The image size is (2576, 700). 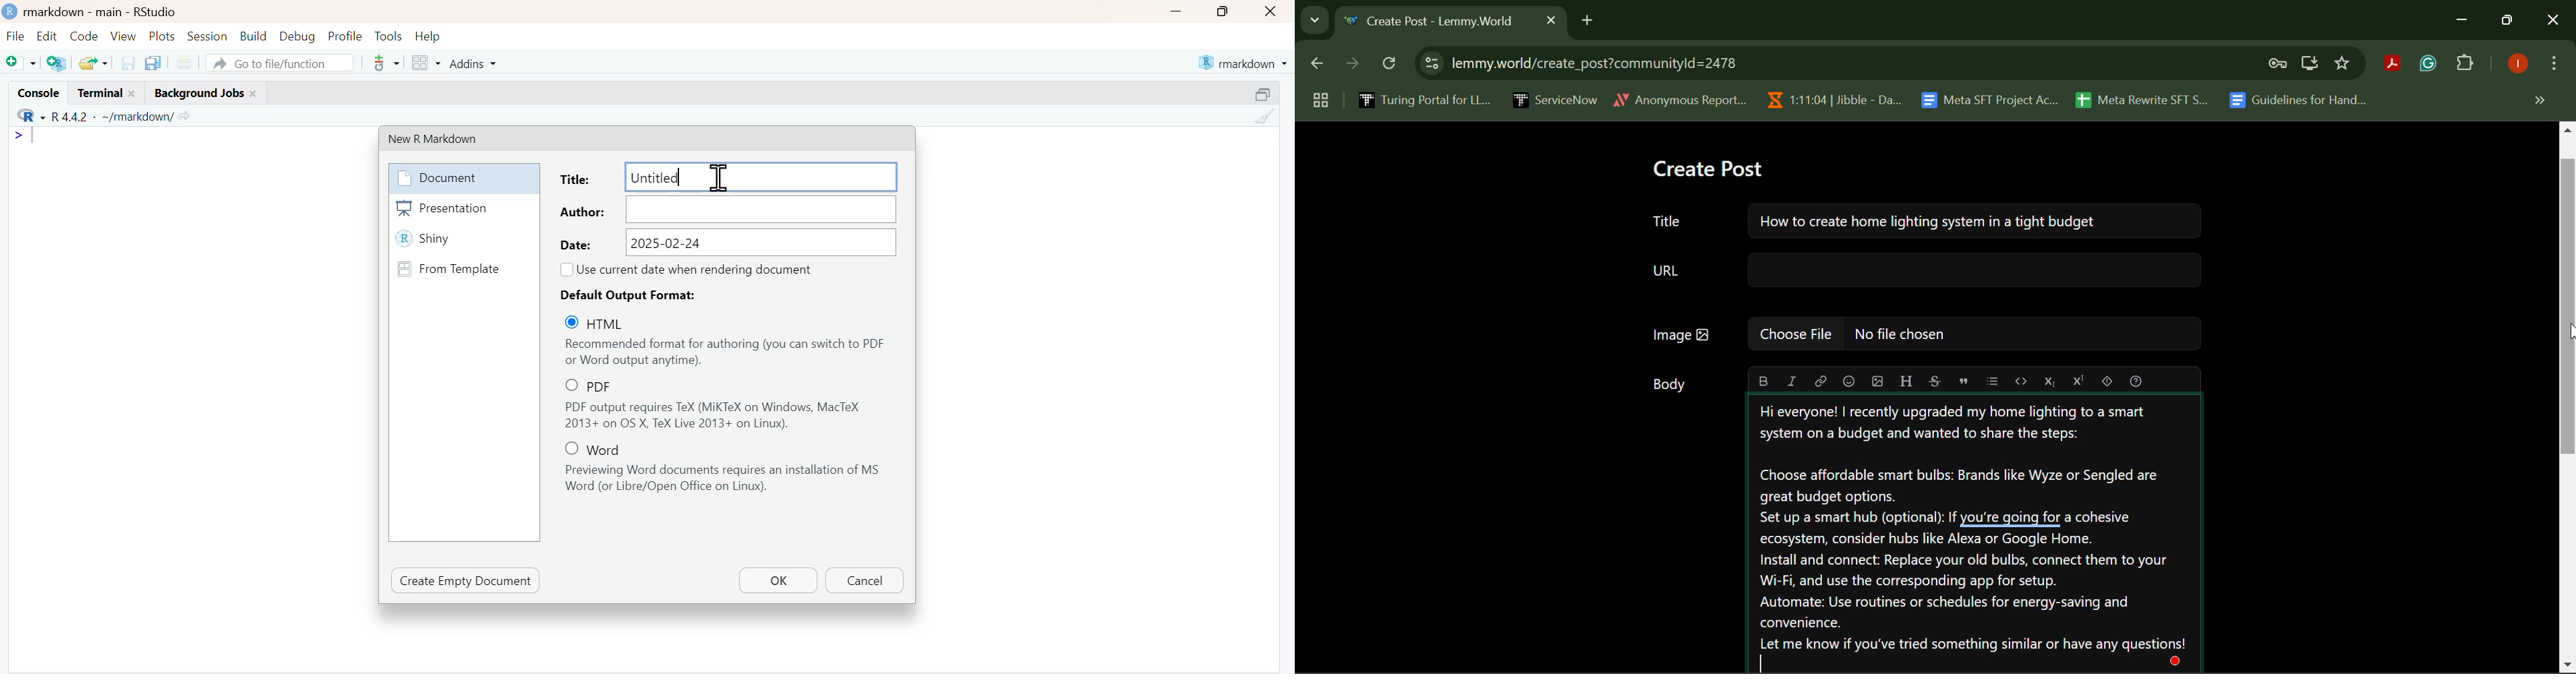 What do you see at coordinates (20, 62) in the screenshot?
I see `New file` at bounding box center [20, 62].